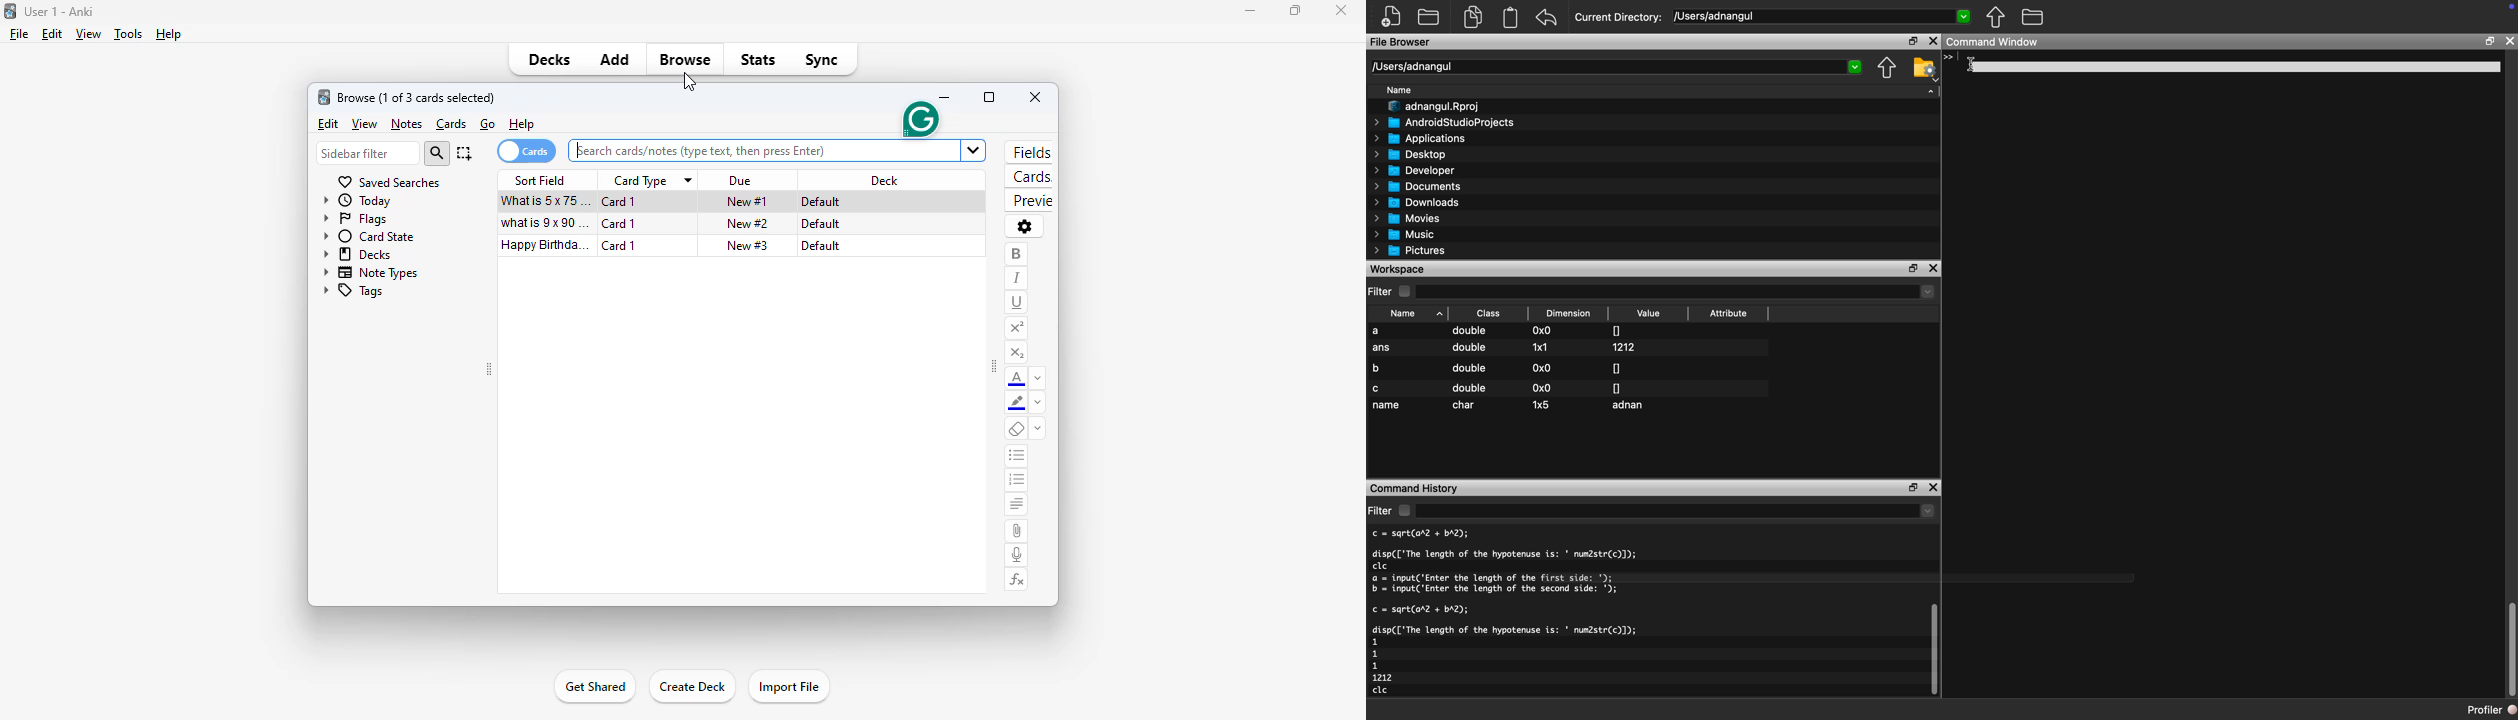 The image size is (2520, 728). Describe the element at coordinates (1415, 487) in the screenshot. I see `Command History` at that location.